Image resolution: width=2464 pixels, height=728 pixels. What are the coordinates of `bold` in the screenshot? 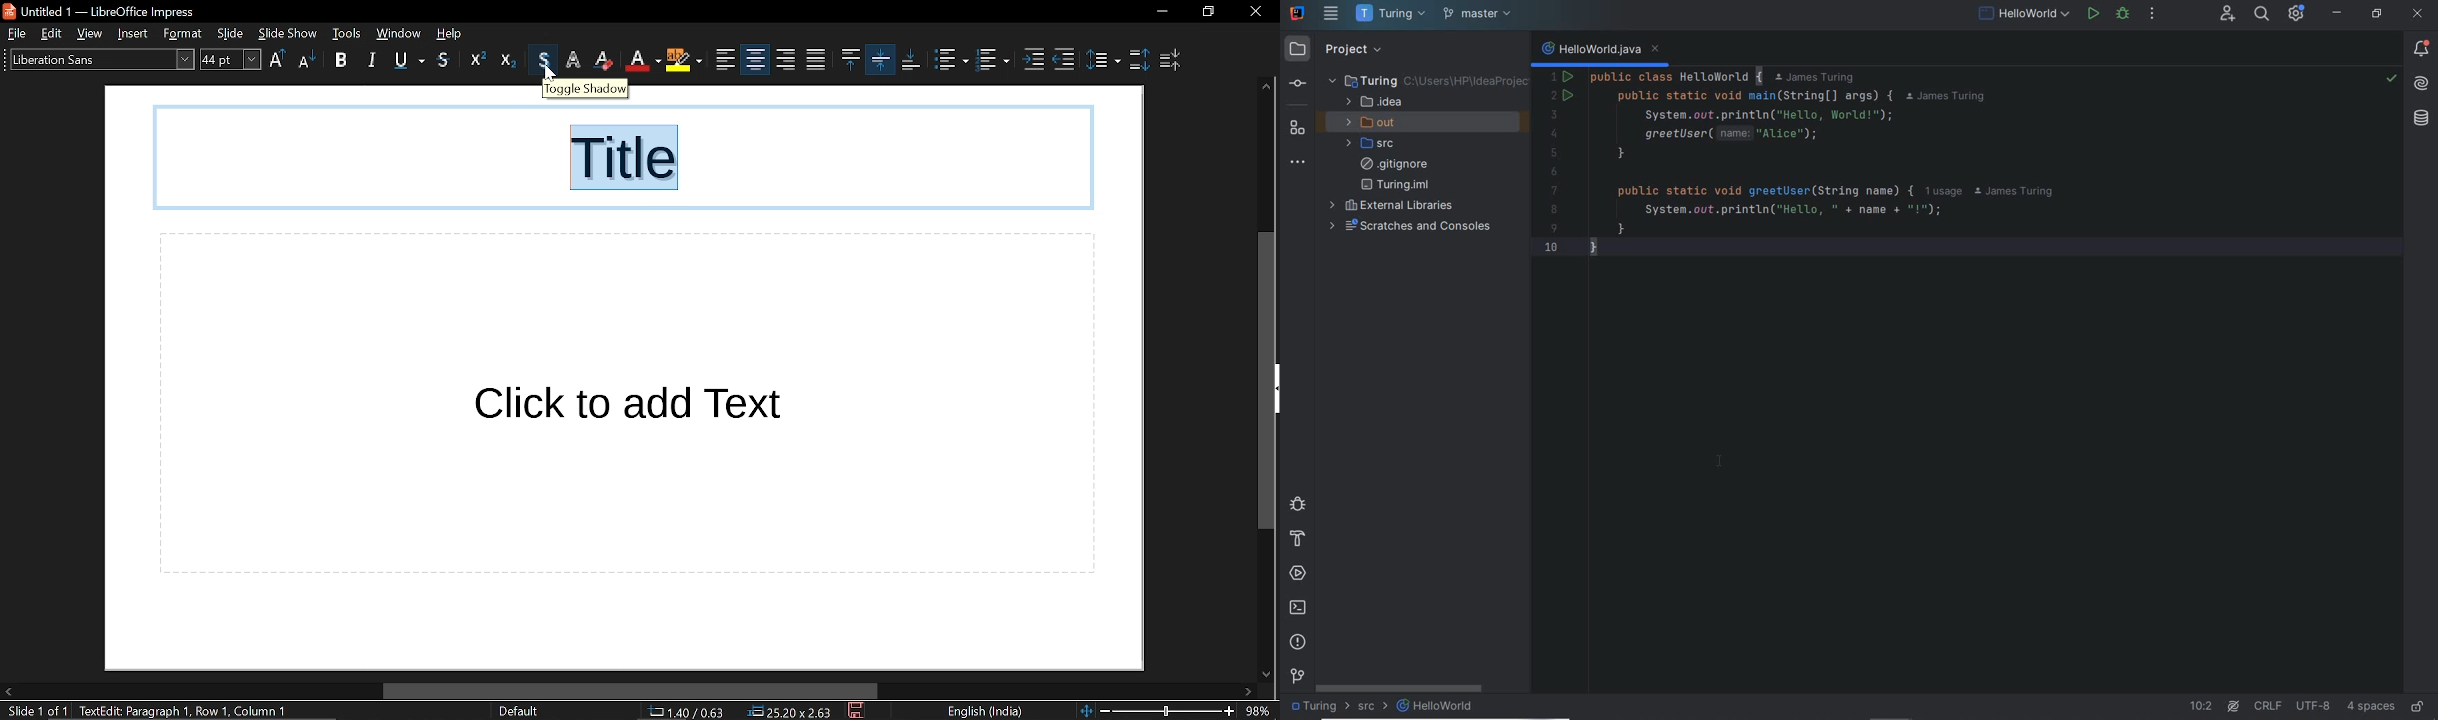 It's located at (341, 62).